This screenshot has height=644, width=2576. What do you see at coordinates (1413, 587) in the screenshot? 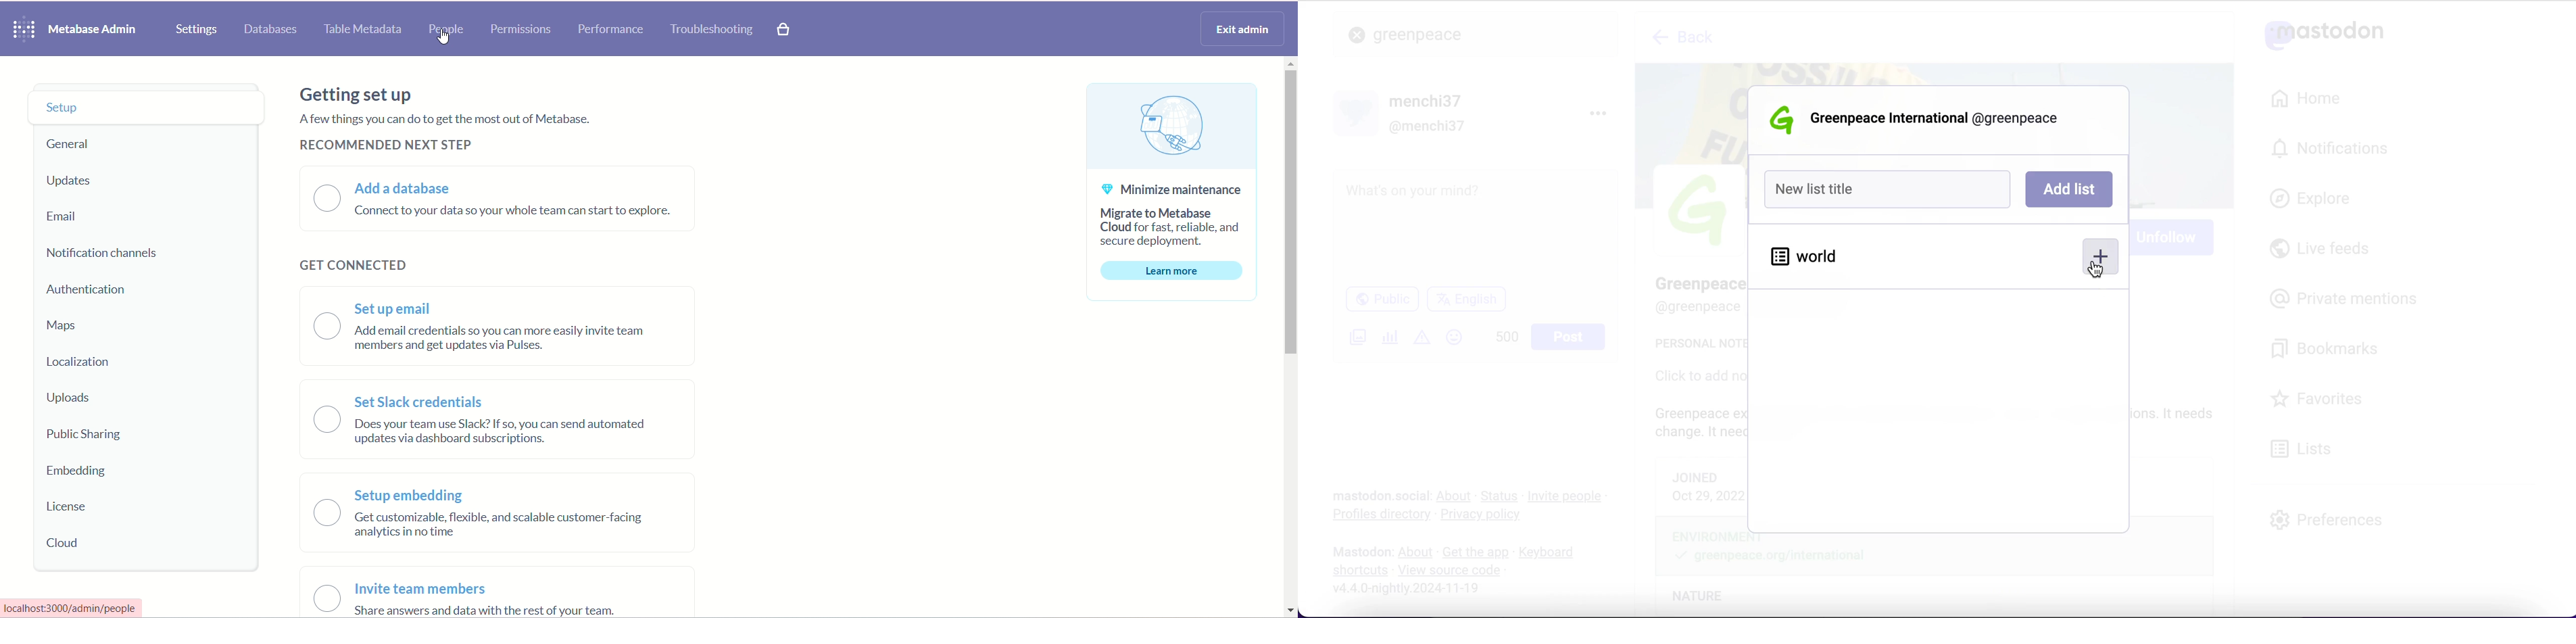
I see `2024-11-19` at bounding box center [1413, 587].